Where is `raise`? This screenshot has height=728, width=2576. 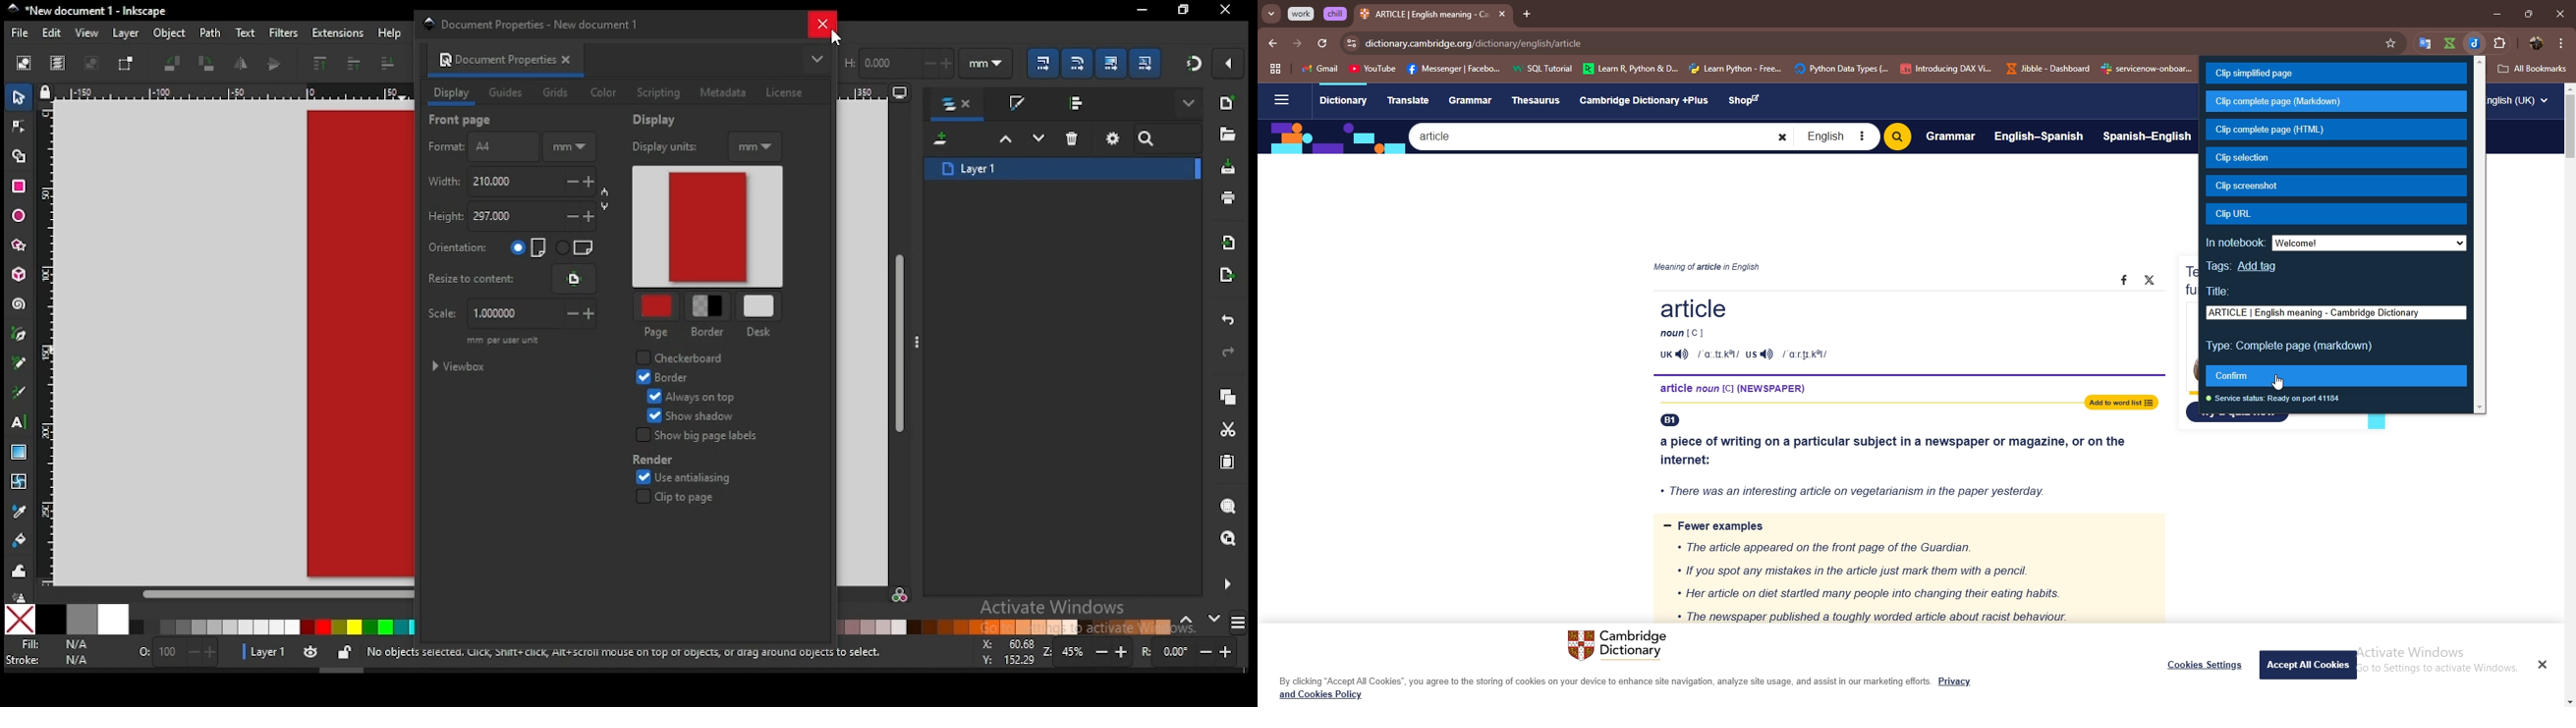
raise is located at coordinates (351, 65).